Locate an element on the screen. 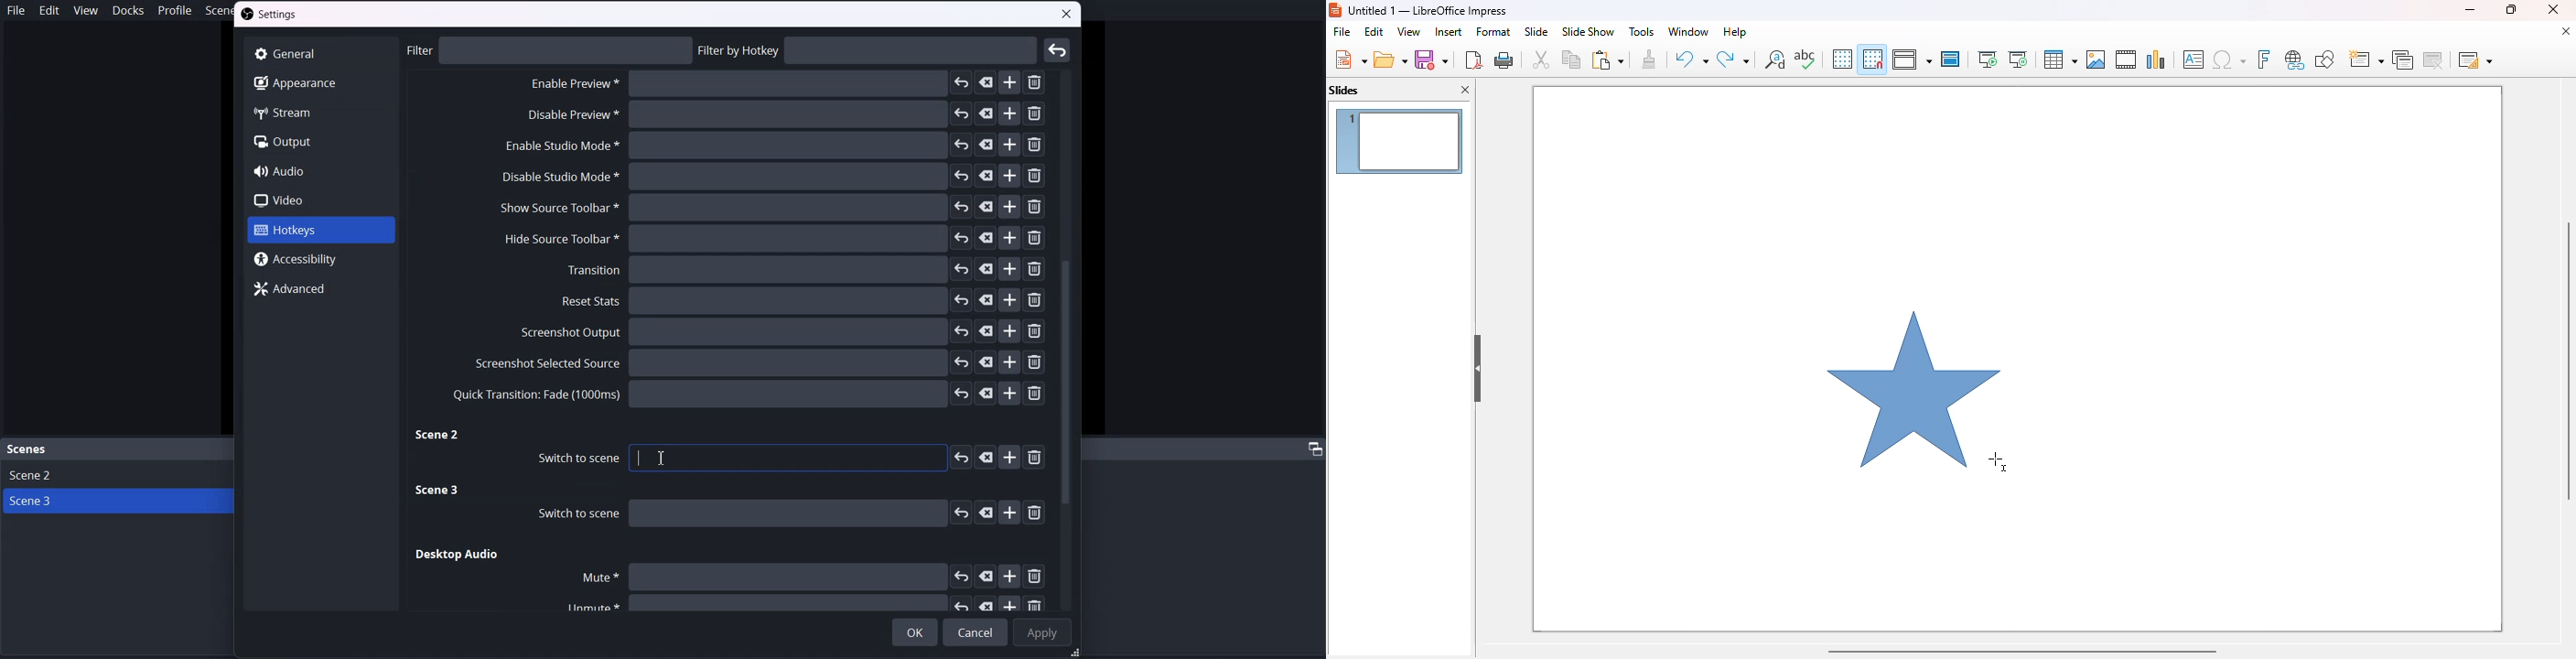 The height and width of the screenshot is (672, 2576). file is located at coordinates (1342, 32).